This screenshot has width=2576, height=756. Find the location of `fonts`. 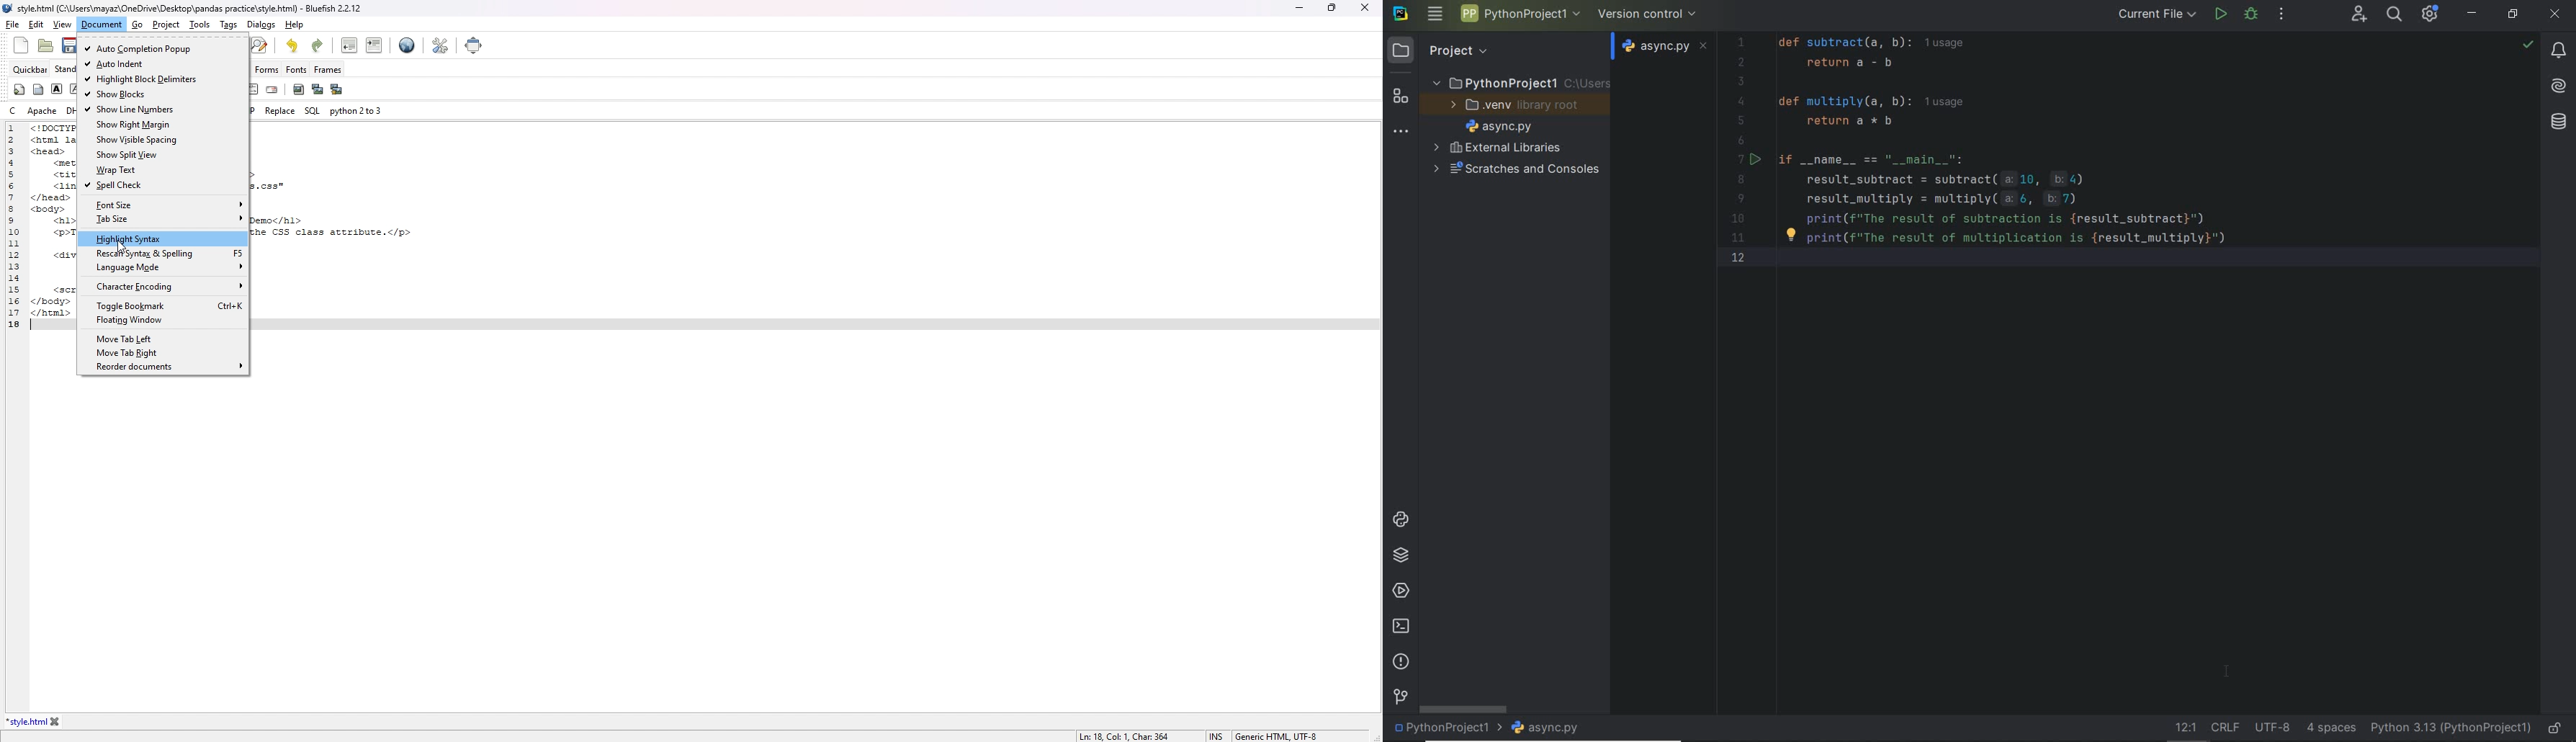

fonts is located at coordinates (297, 71).